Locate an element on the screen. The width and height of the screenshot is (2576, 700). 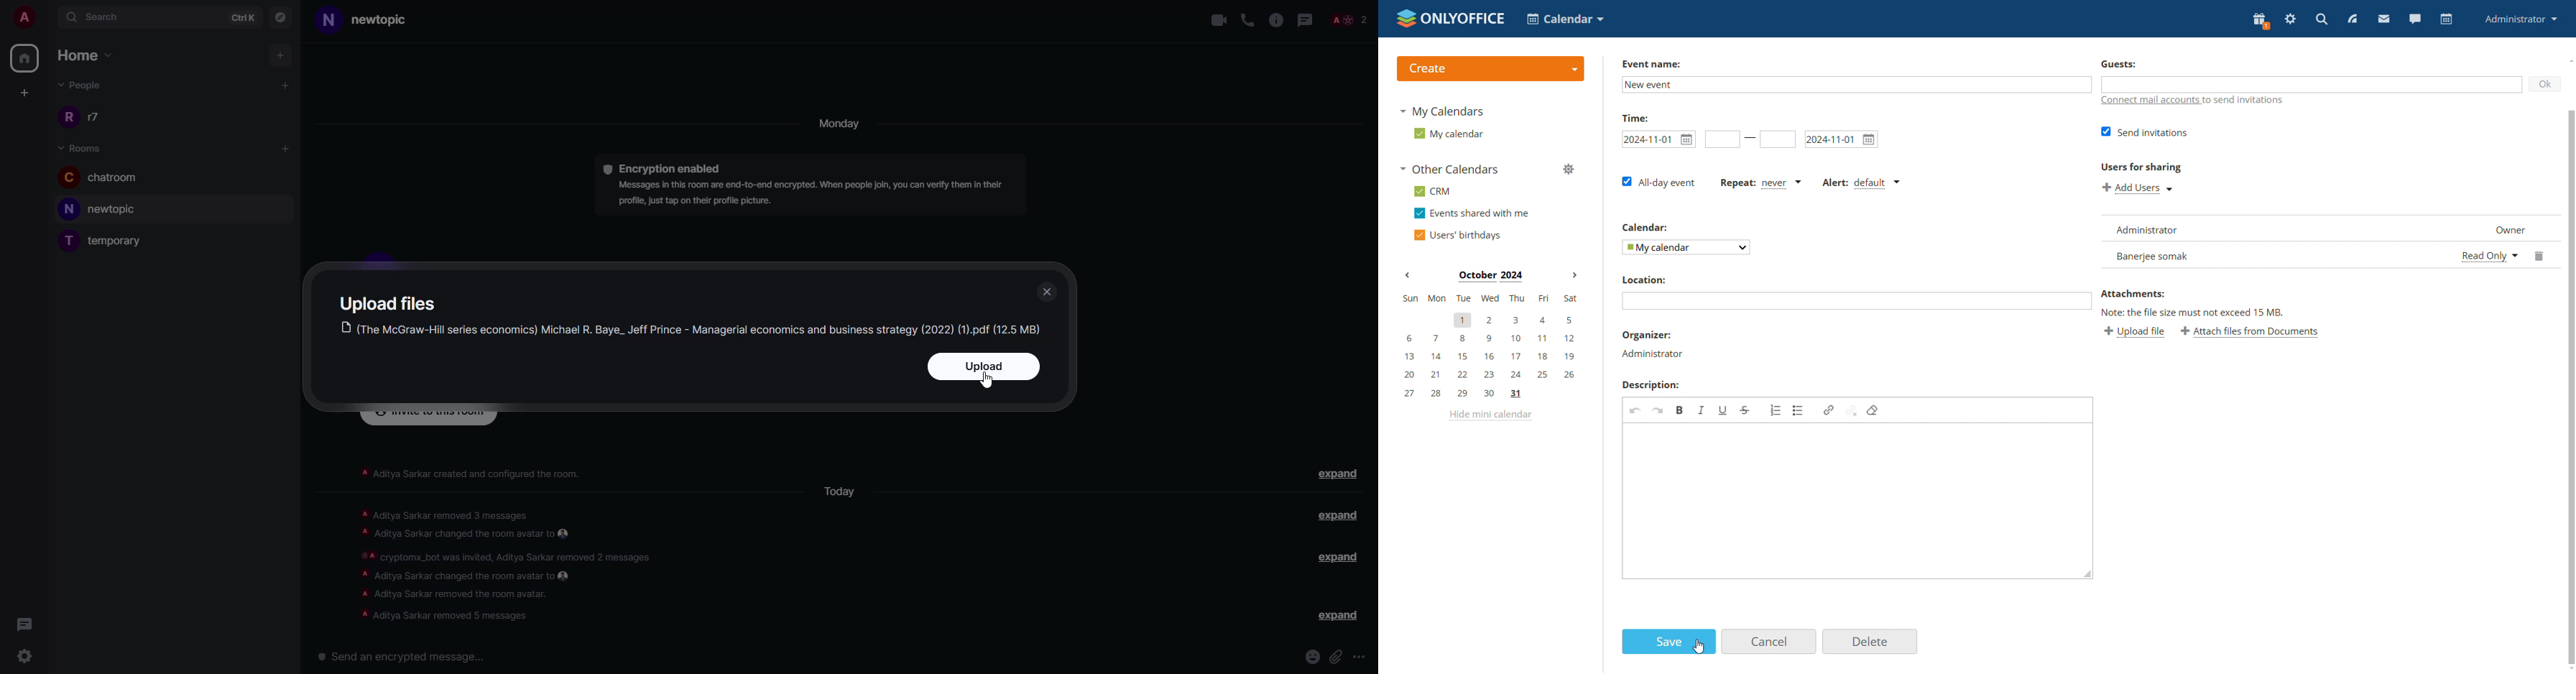
italic is located at coordinates (1702, 409).